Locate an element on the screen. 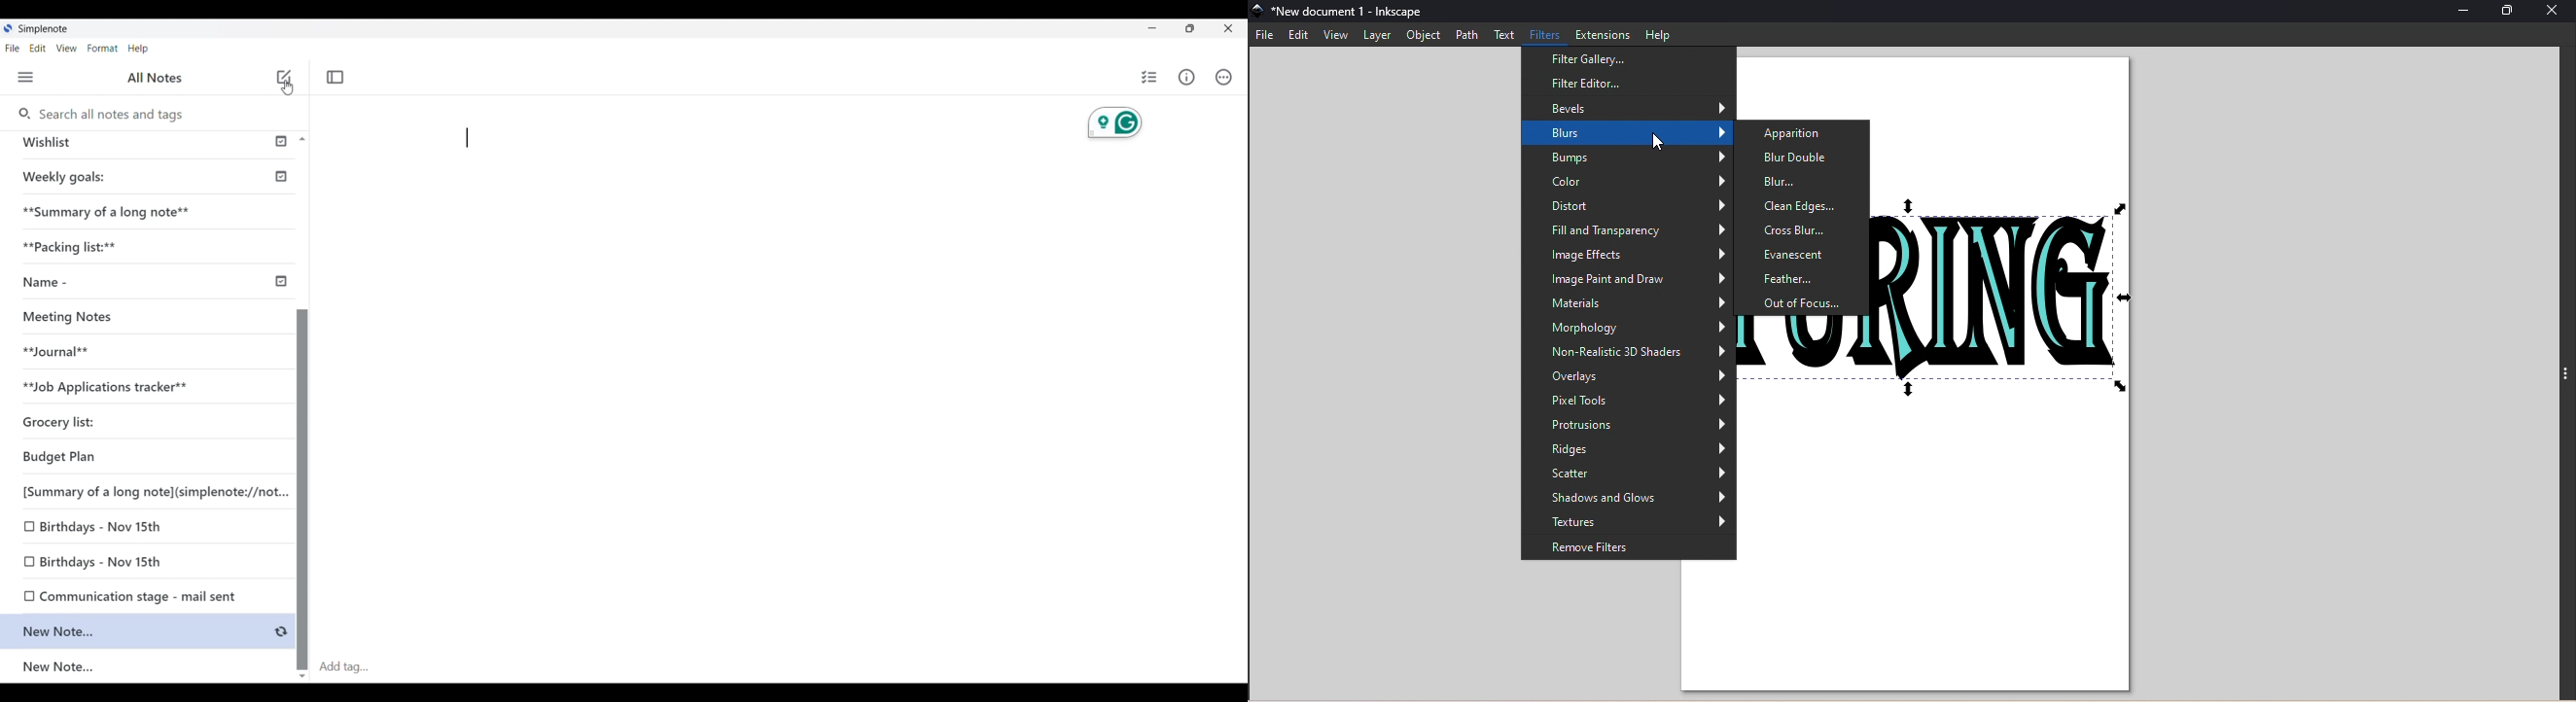 This screenshot has height=728, width=2576. **Job Applications tracker** is located at coordinates (115, 385).